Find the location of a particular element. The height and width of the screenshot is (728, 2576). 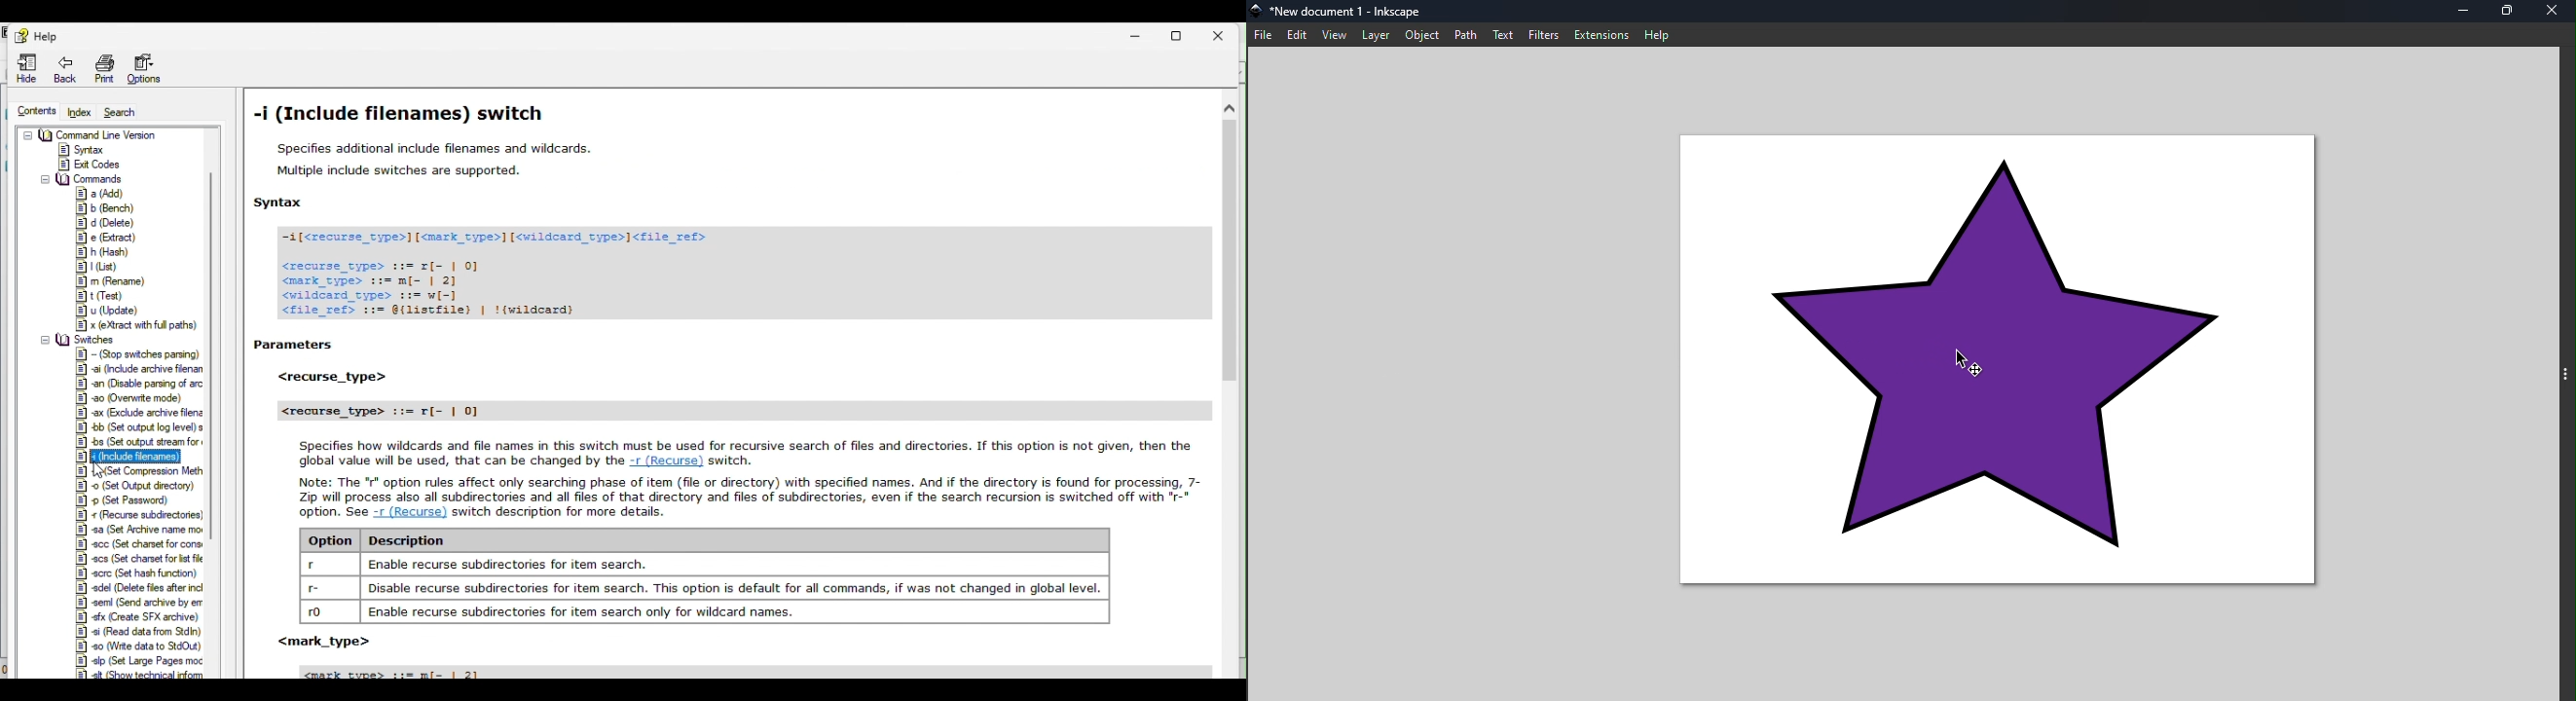

update is located at coordinates (106, 312).